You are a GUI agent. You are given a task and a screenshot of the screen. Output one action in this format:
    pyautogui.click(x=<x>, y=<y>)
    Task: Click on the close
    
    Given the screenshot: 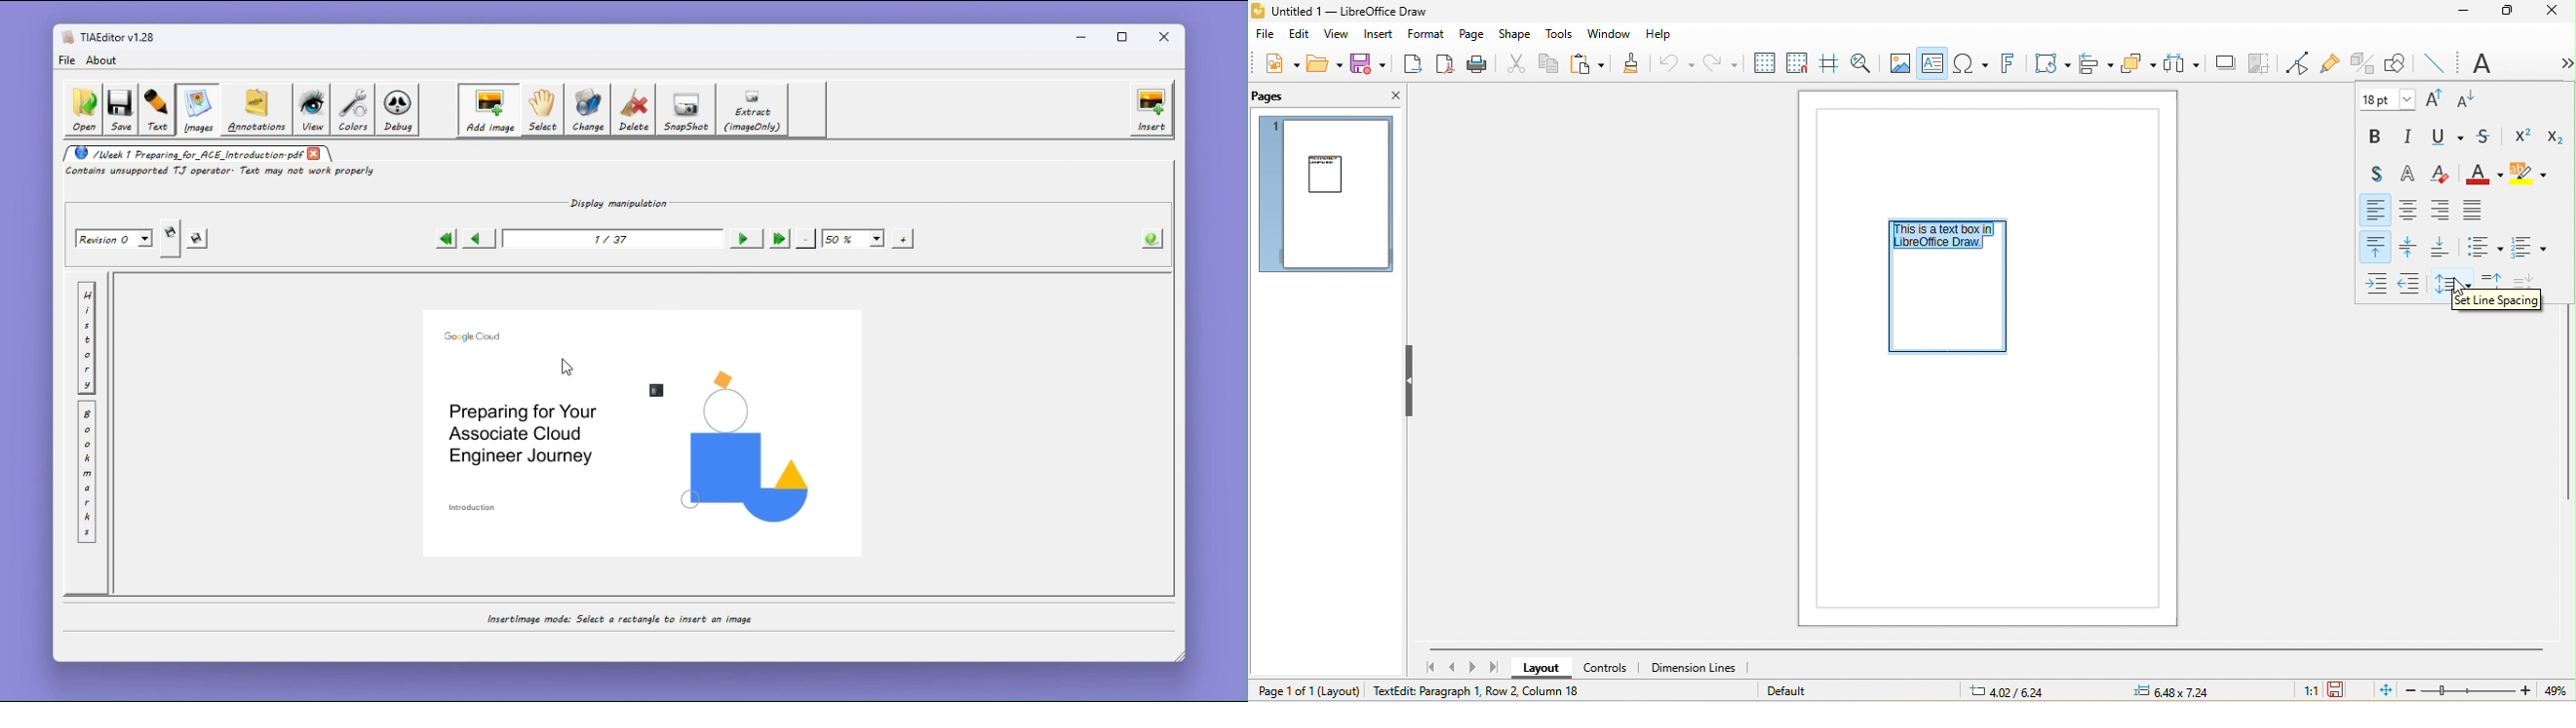 What is the action you would take?
    pyautogui.click(x=2552, y=14)
    